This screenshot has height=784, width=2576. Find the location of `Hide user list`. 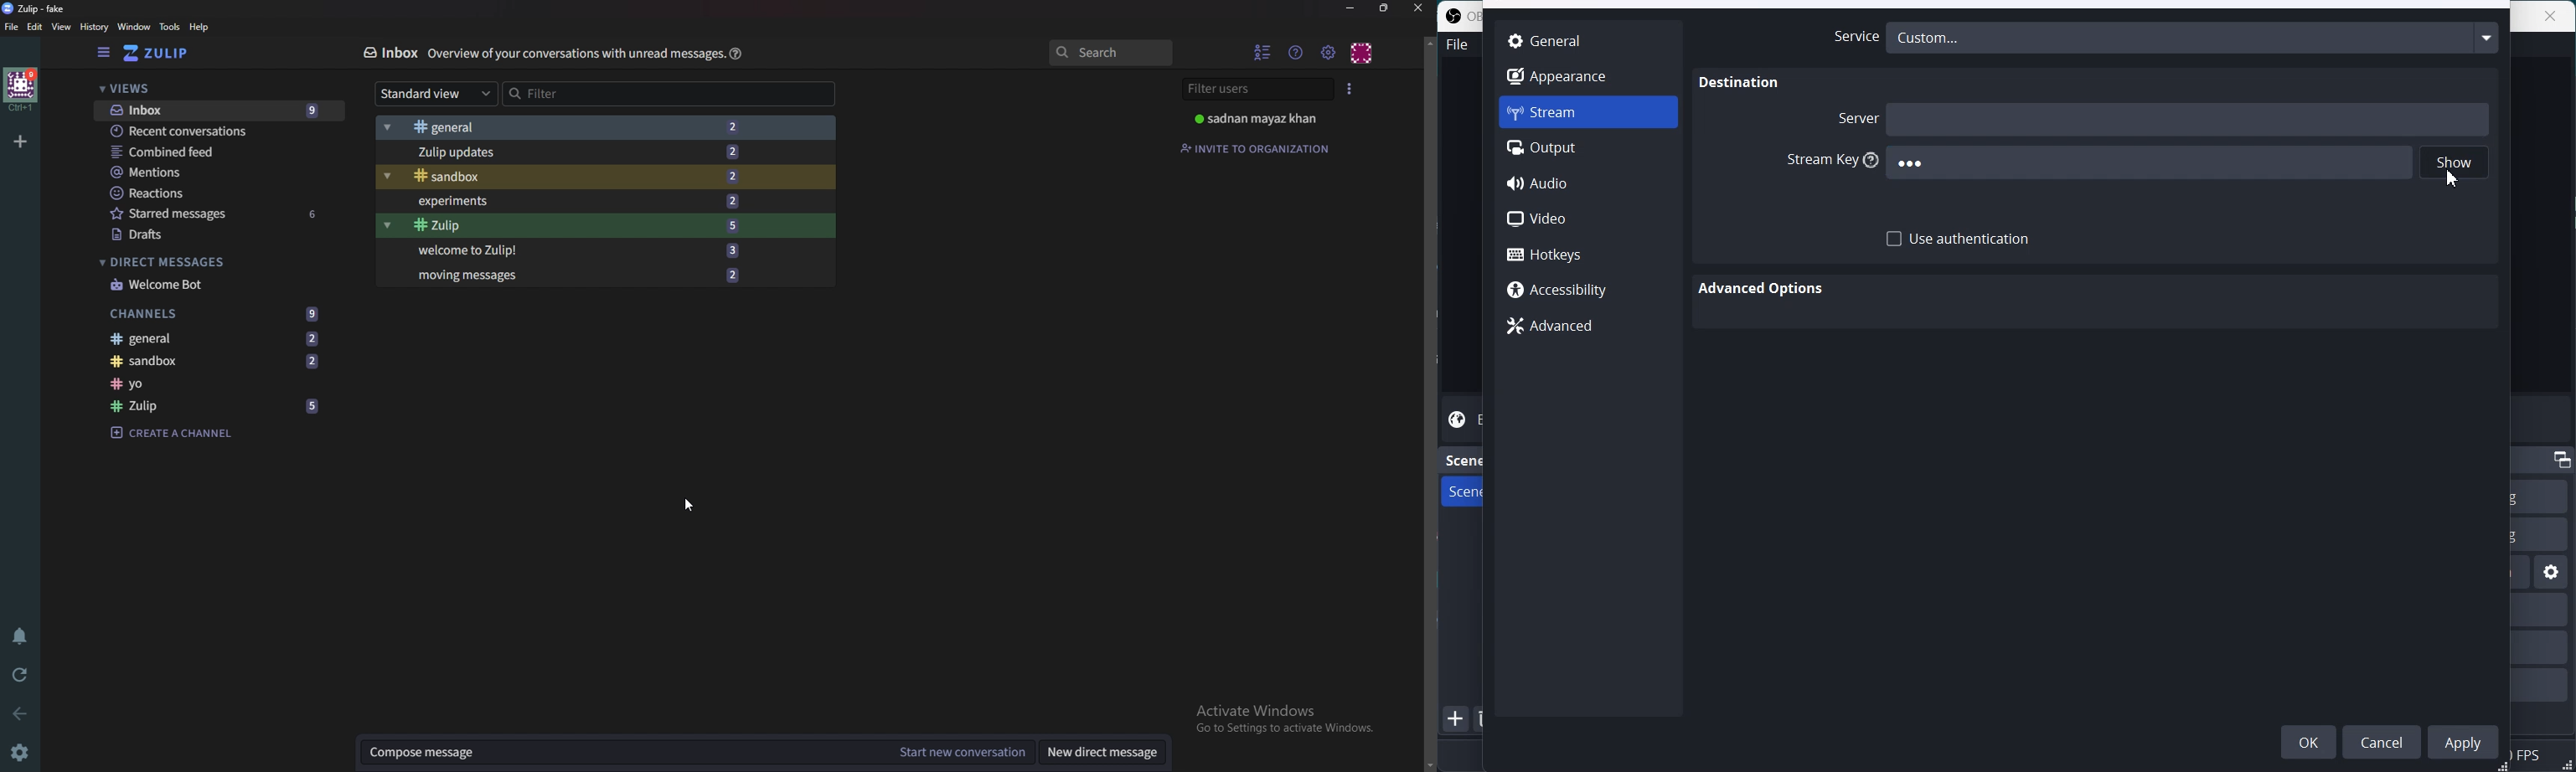

Hide user list is located at coordinates (1262, 52).